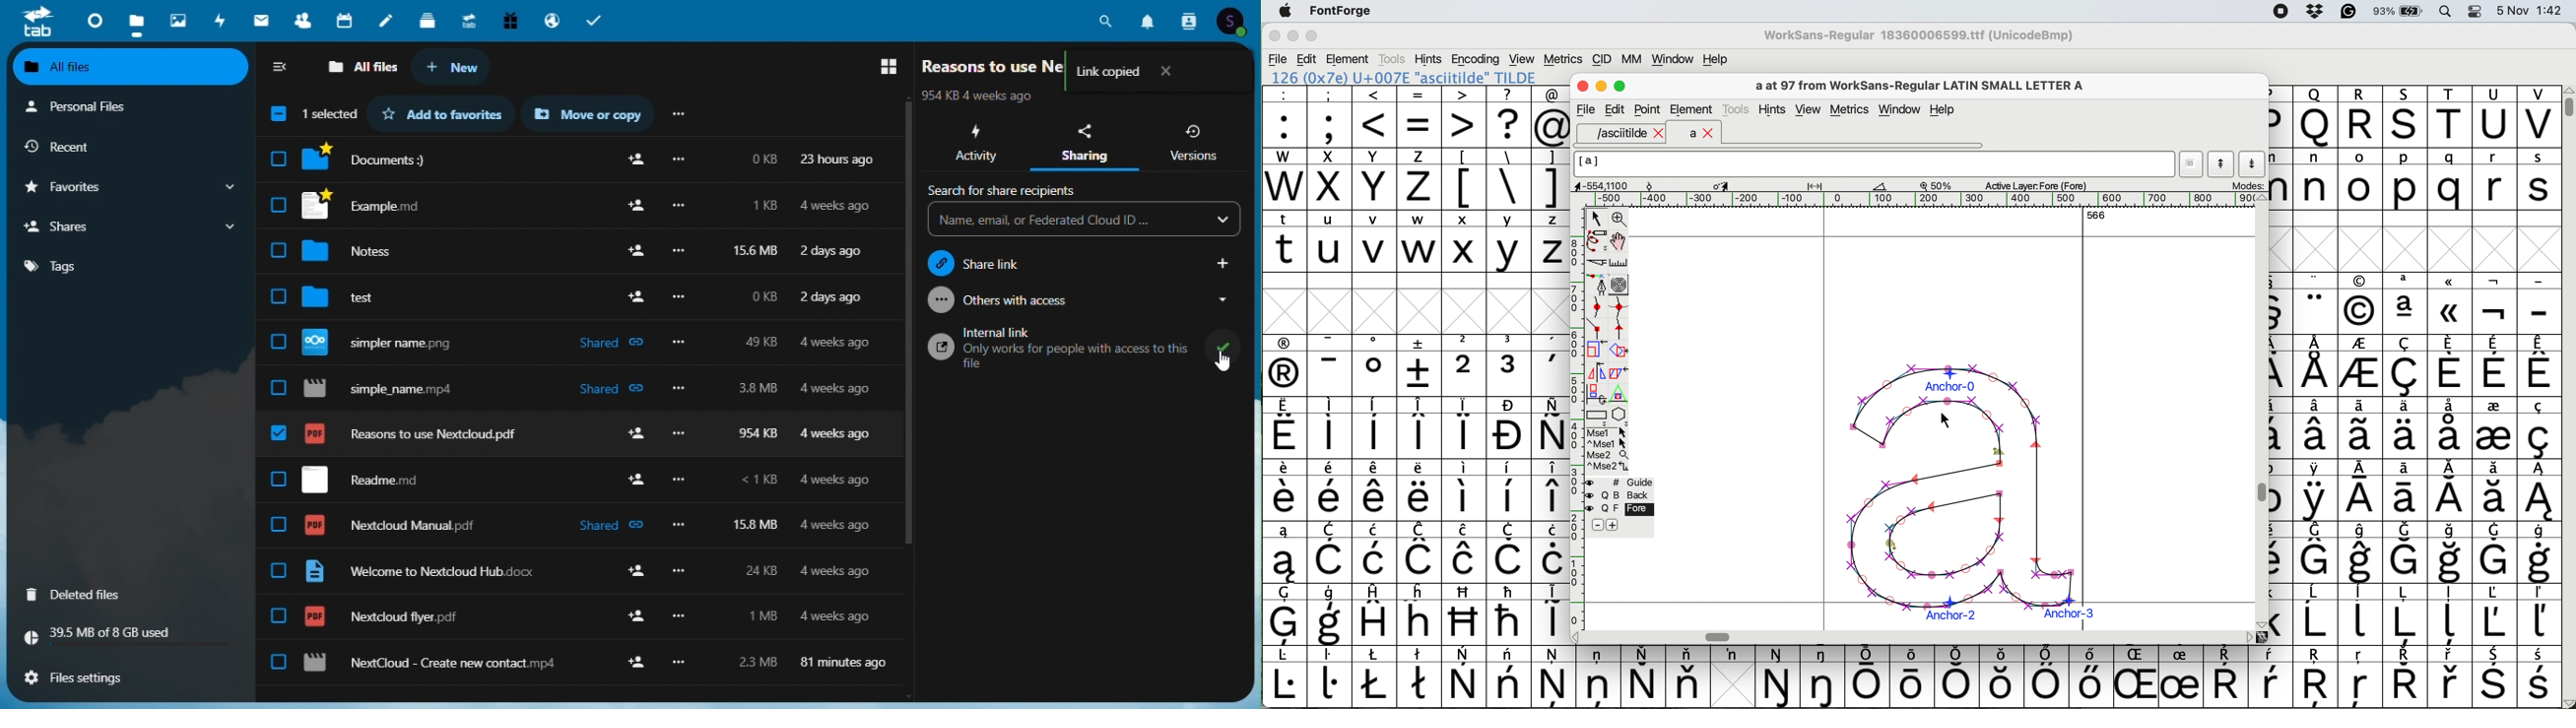  I want to click on Y, so click(1376, 179).